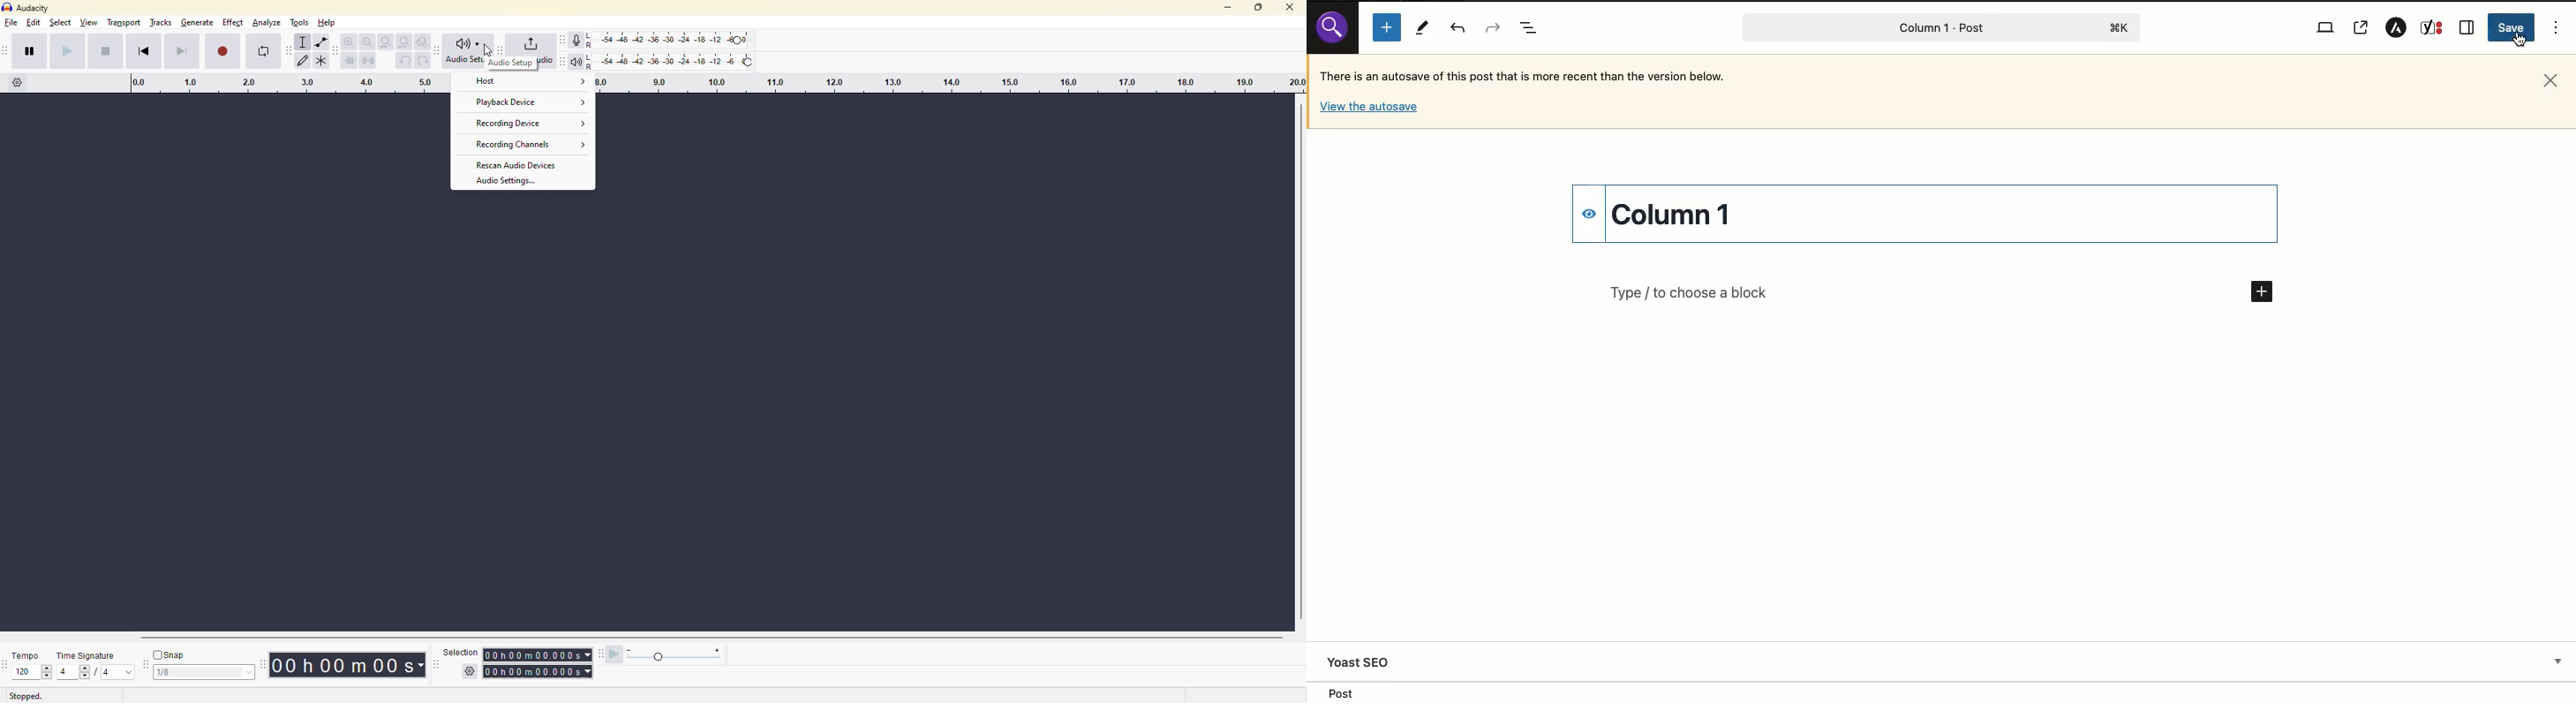 The image size is (2576, 728). What do you see at coordinates (284, 83) in the screenshot?
I see `click and drag to define a looping region` at bounding box center [284, 83].